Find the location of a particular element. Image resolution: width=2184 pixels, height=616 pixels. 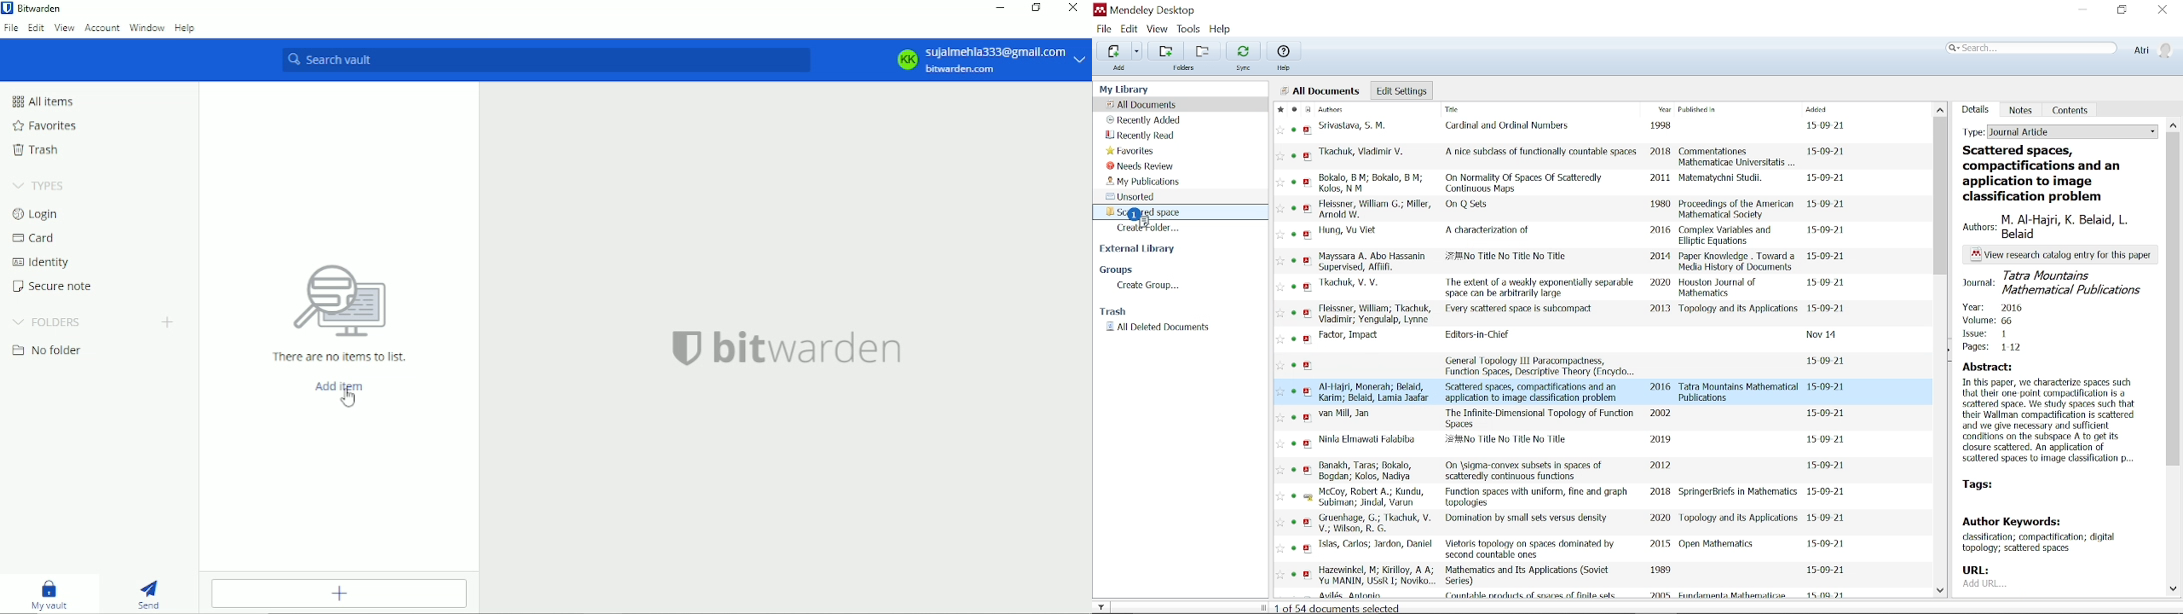

Groups is located at coordinates (1118, 270).